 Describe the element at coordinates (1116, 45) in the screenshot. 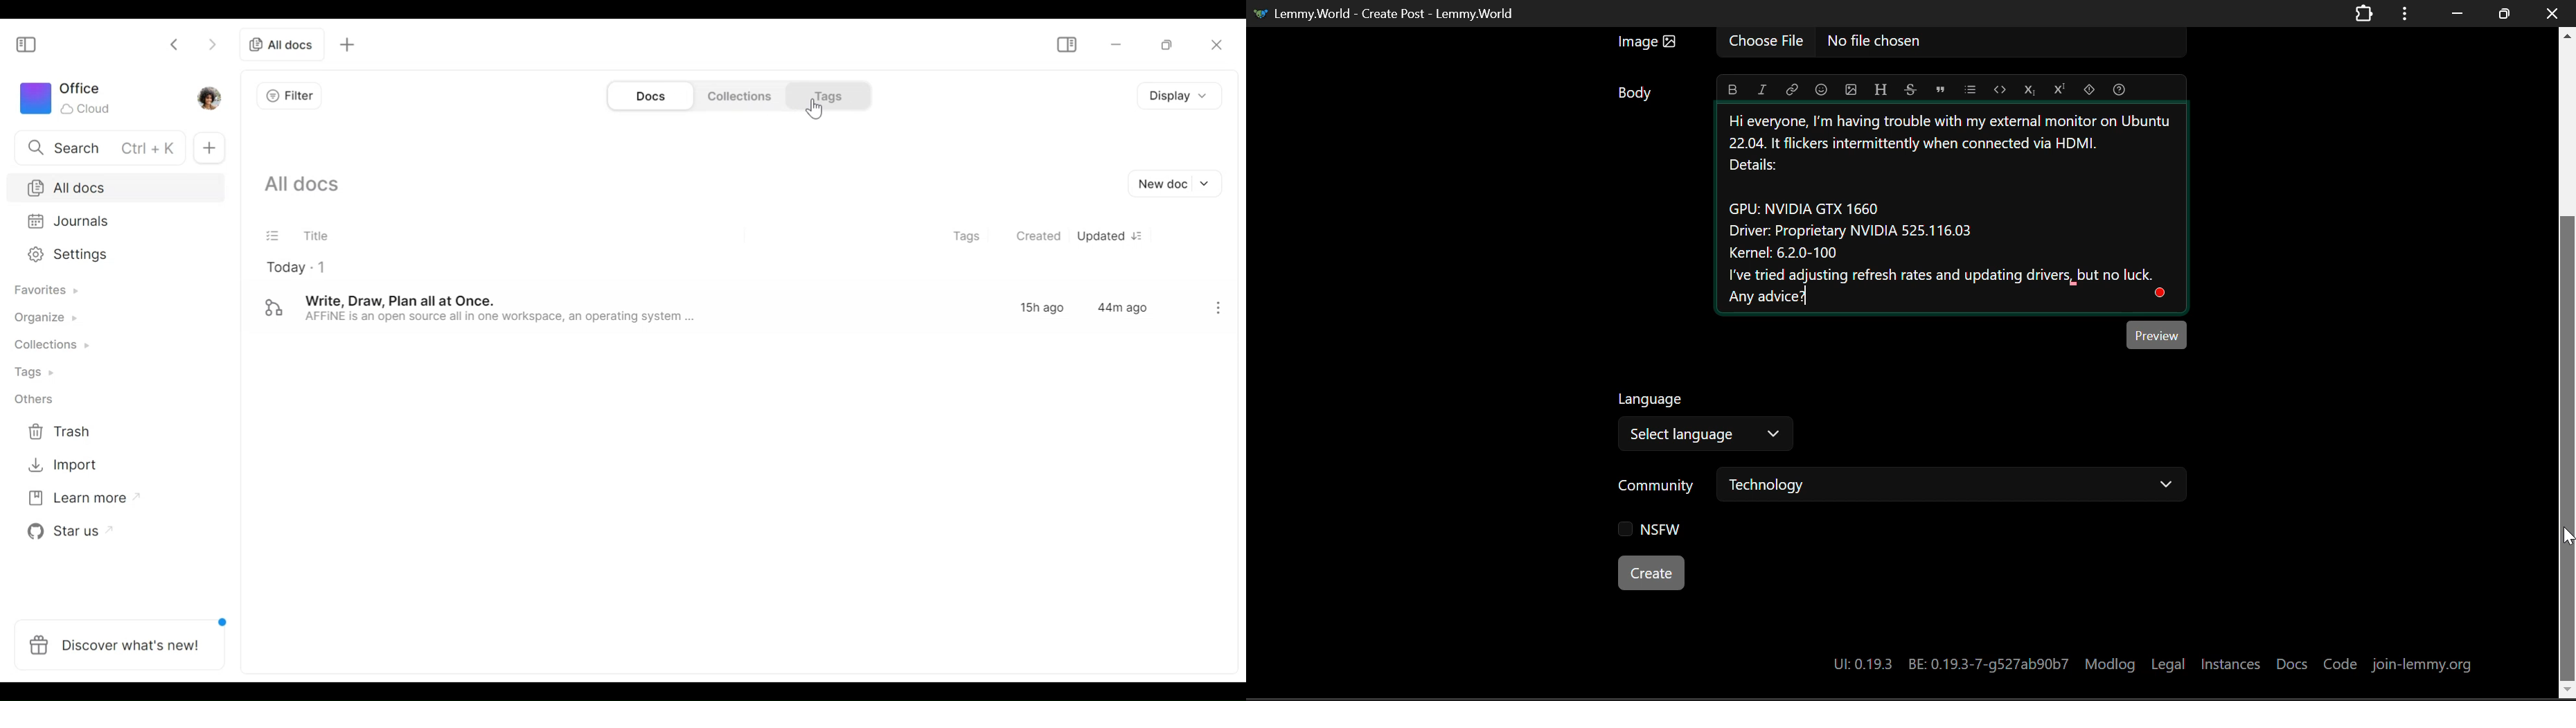

I see `Minimize` at that location.